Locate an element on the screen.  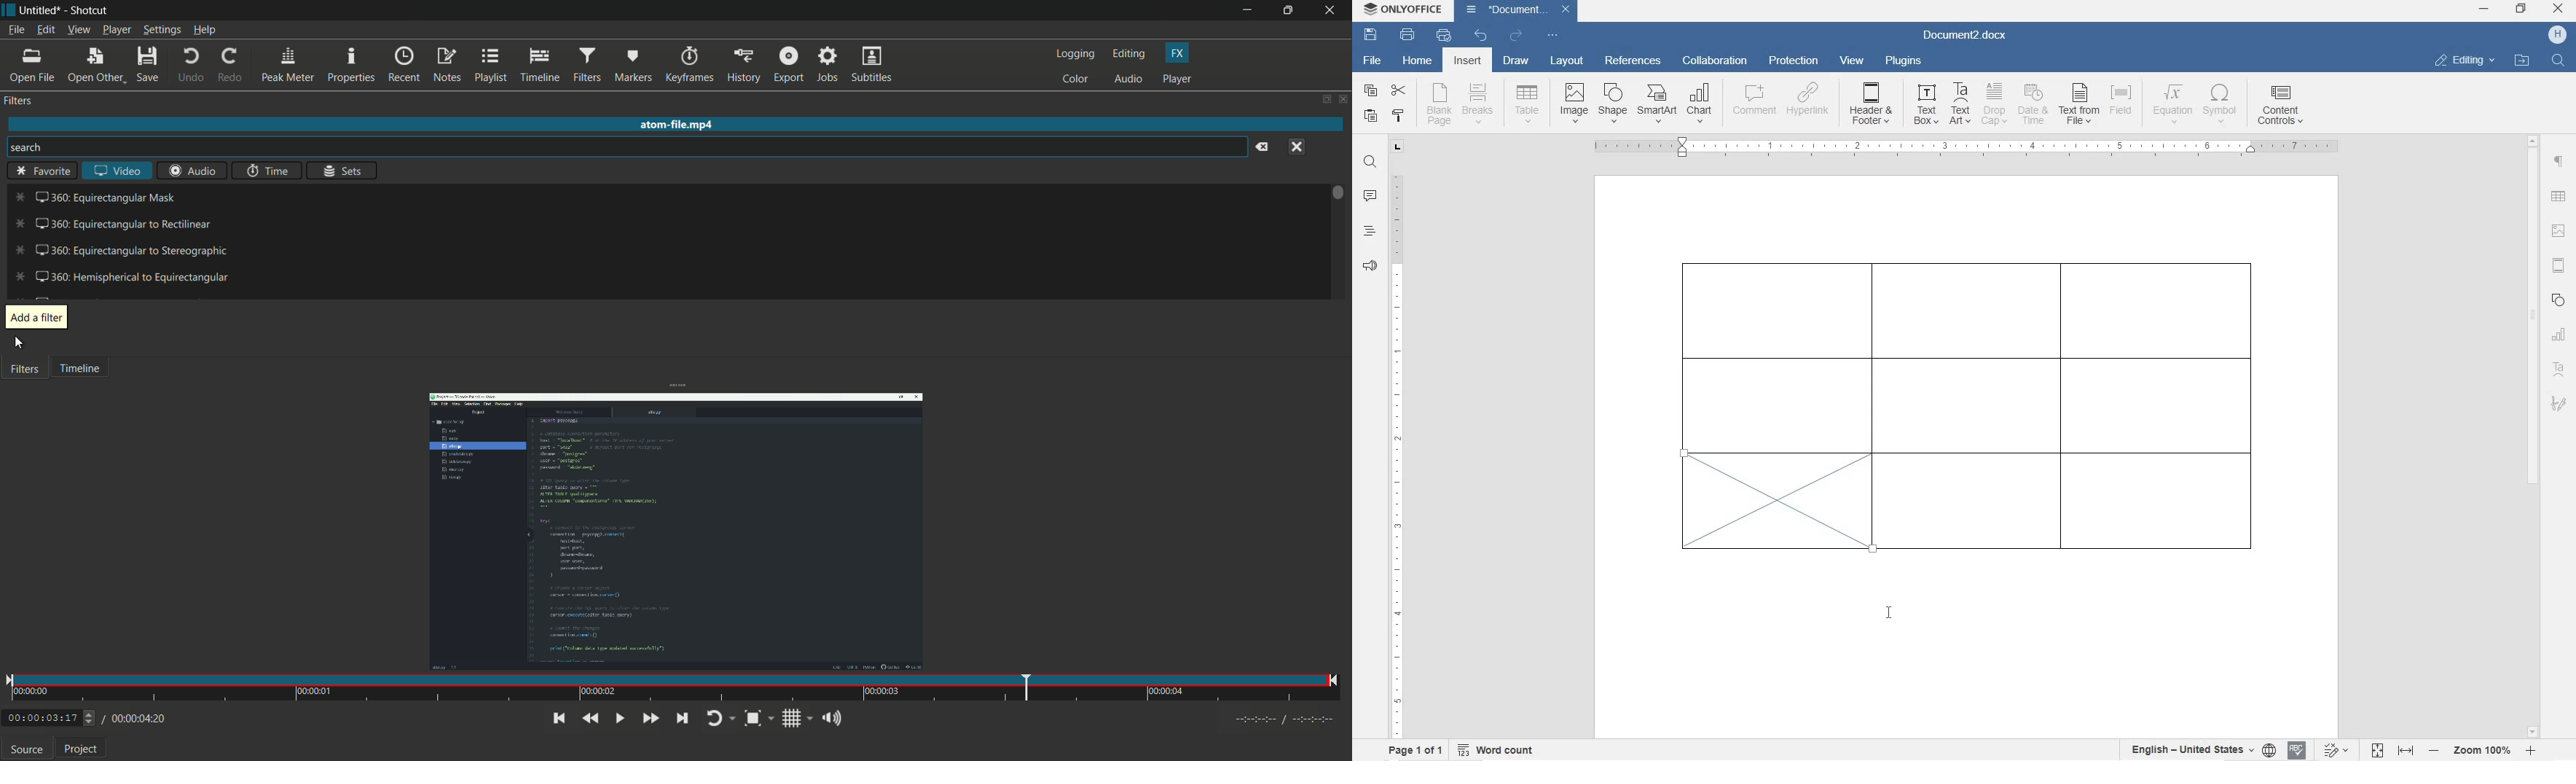
undo is located at coordinates (187, 66).